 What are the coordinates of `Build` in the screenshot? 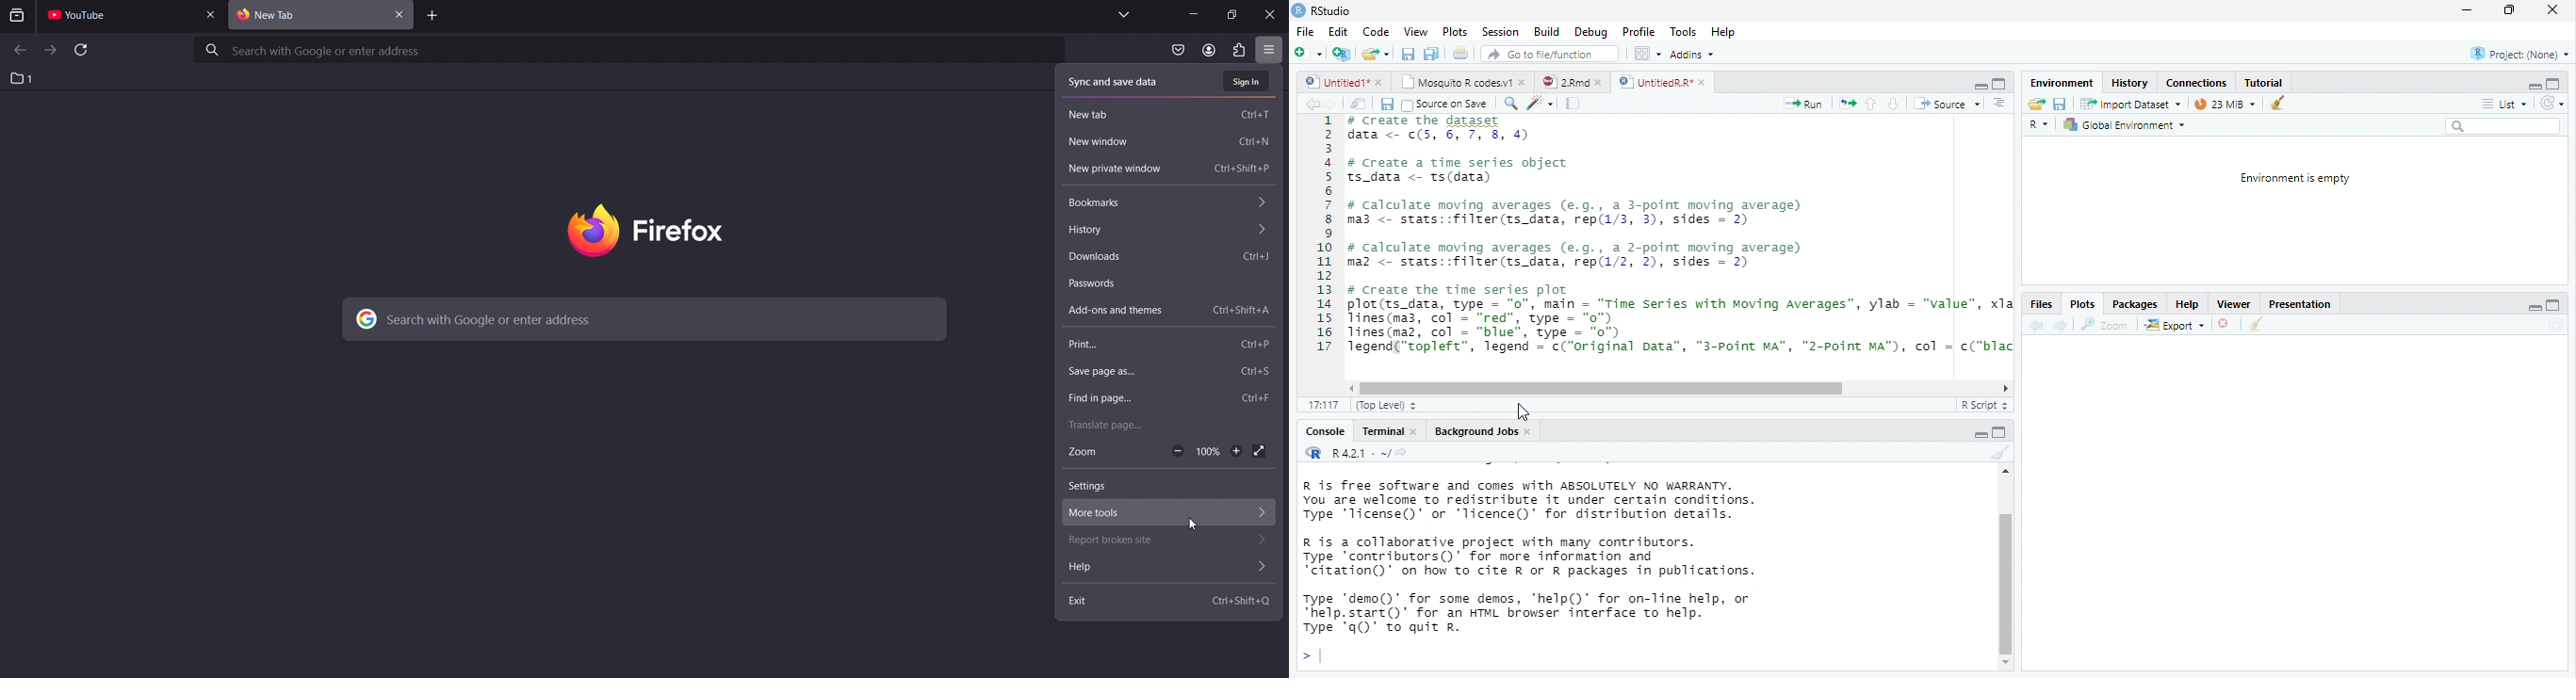 It's located at (1546, 32).